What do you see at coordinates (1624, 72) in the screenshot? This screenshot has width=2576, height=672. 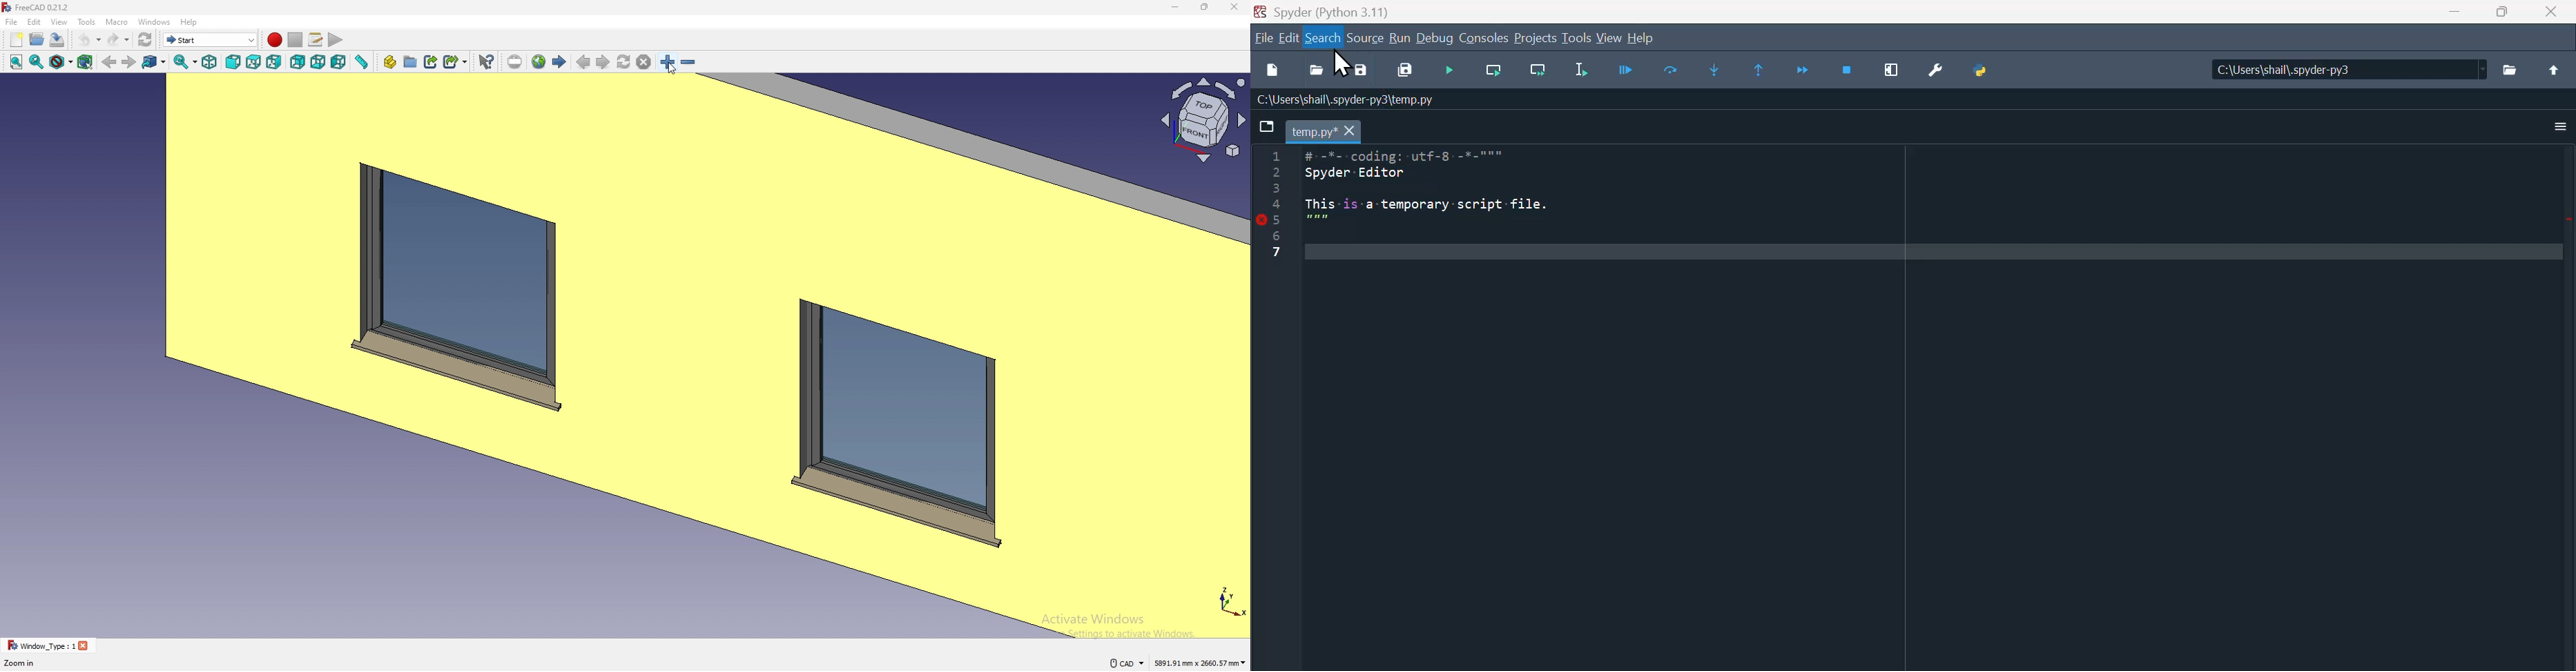 I see `Run file` at bounding box center [1624, 72].